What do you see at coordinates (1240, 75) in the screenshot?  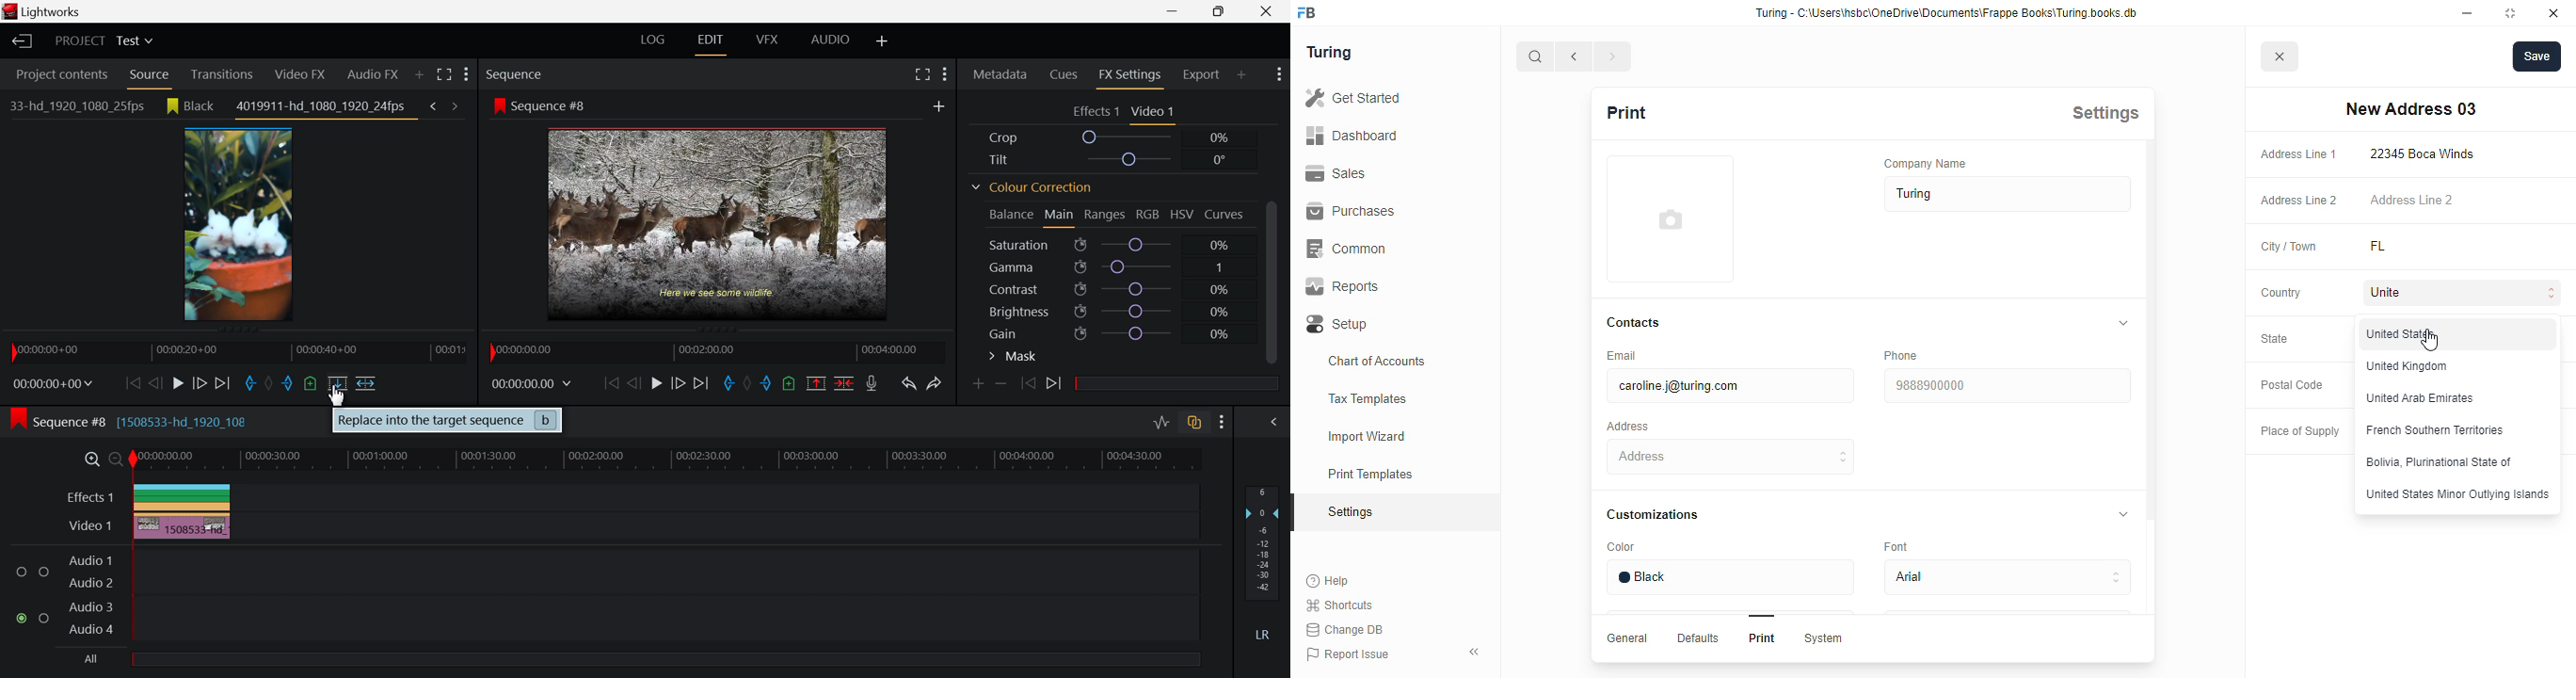 I see `Add Panel` at bounding box center [1240, 75].